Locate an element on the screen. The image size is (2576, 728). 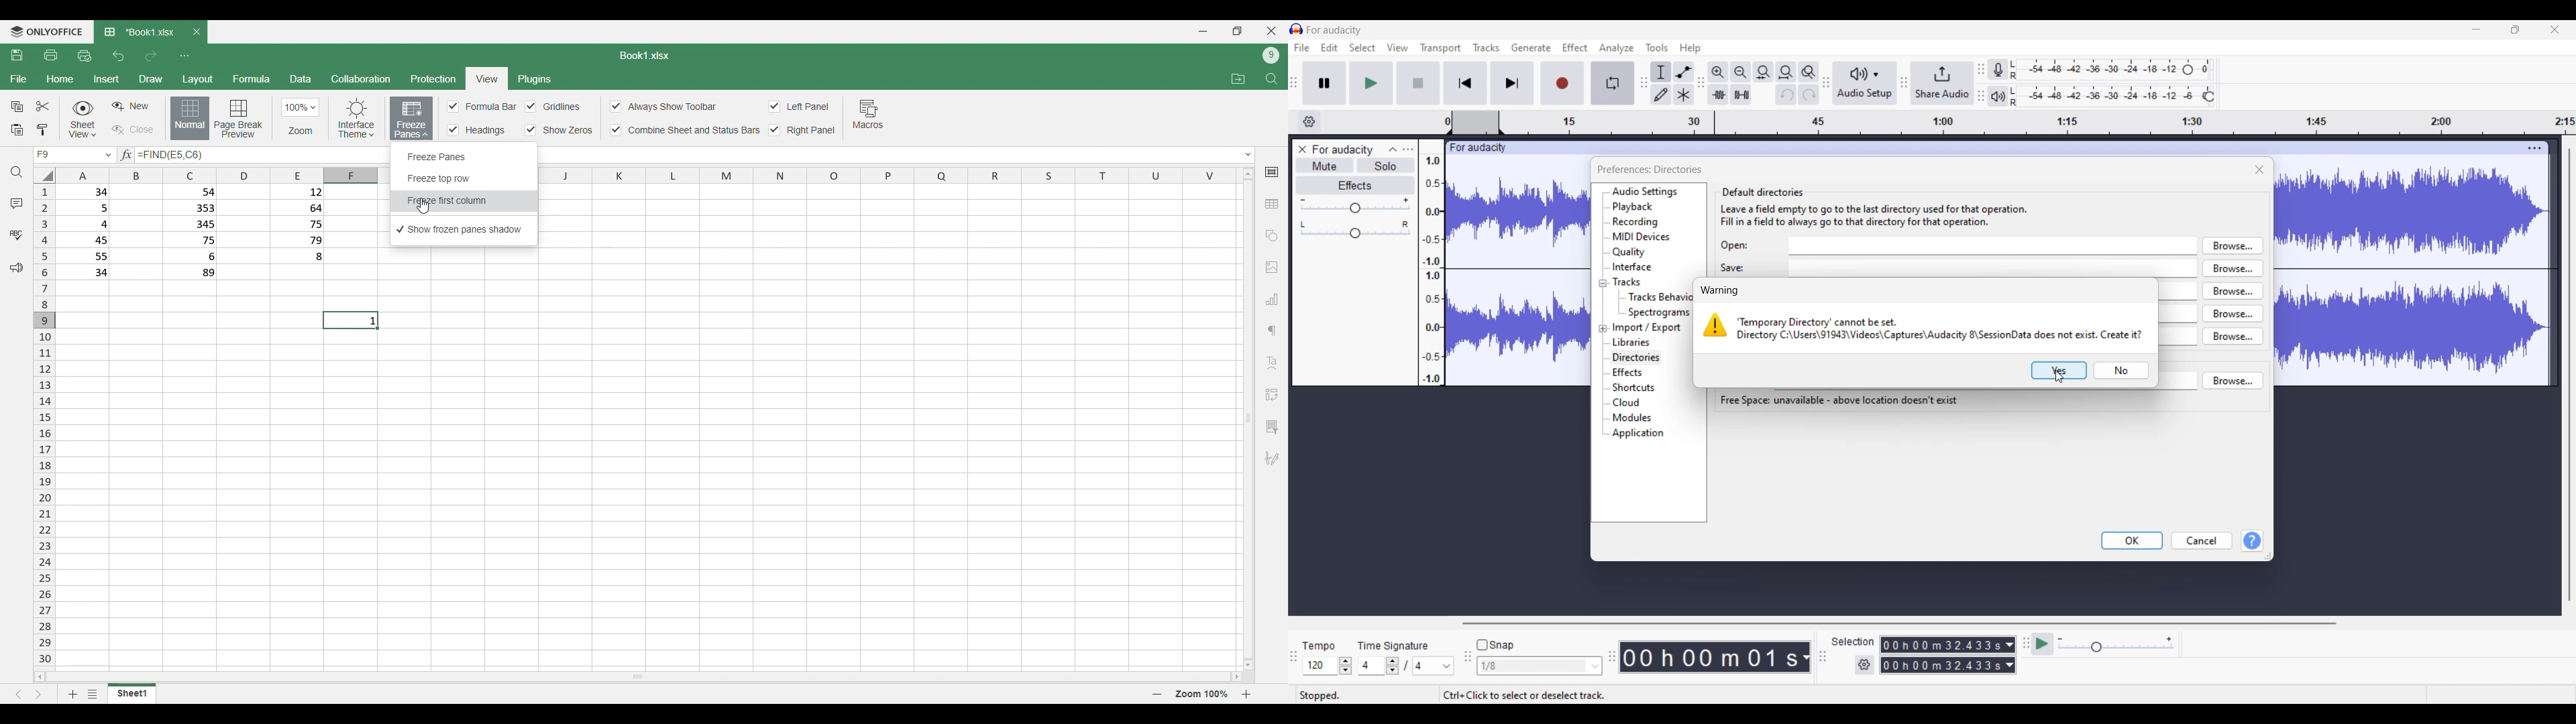
browse is located at coordinates (2233, 336).